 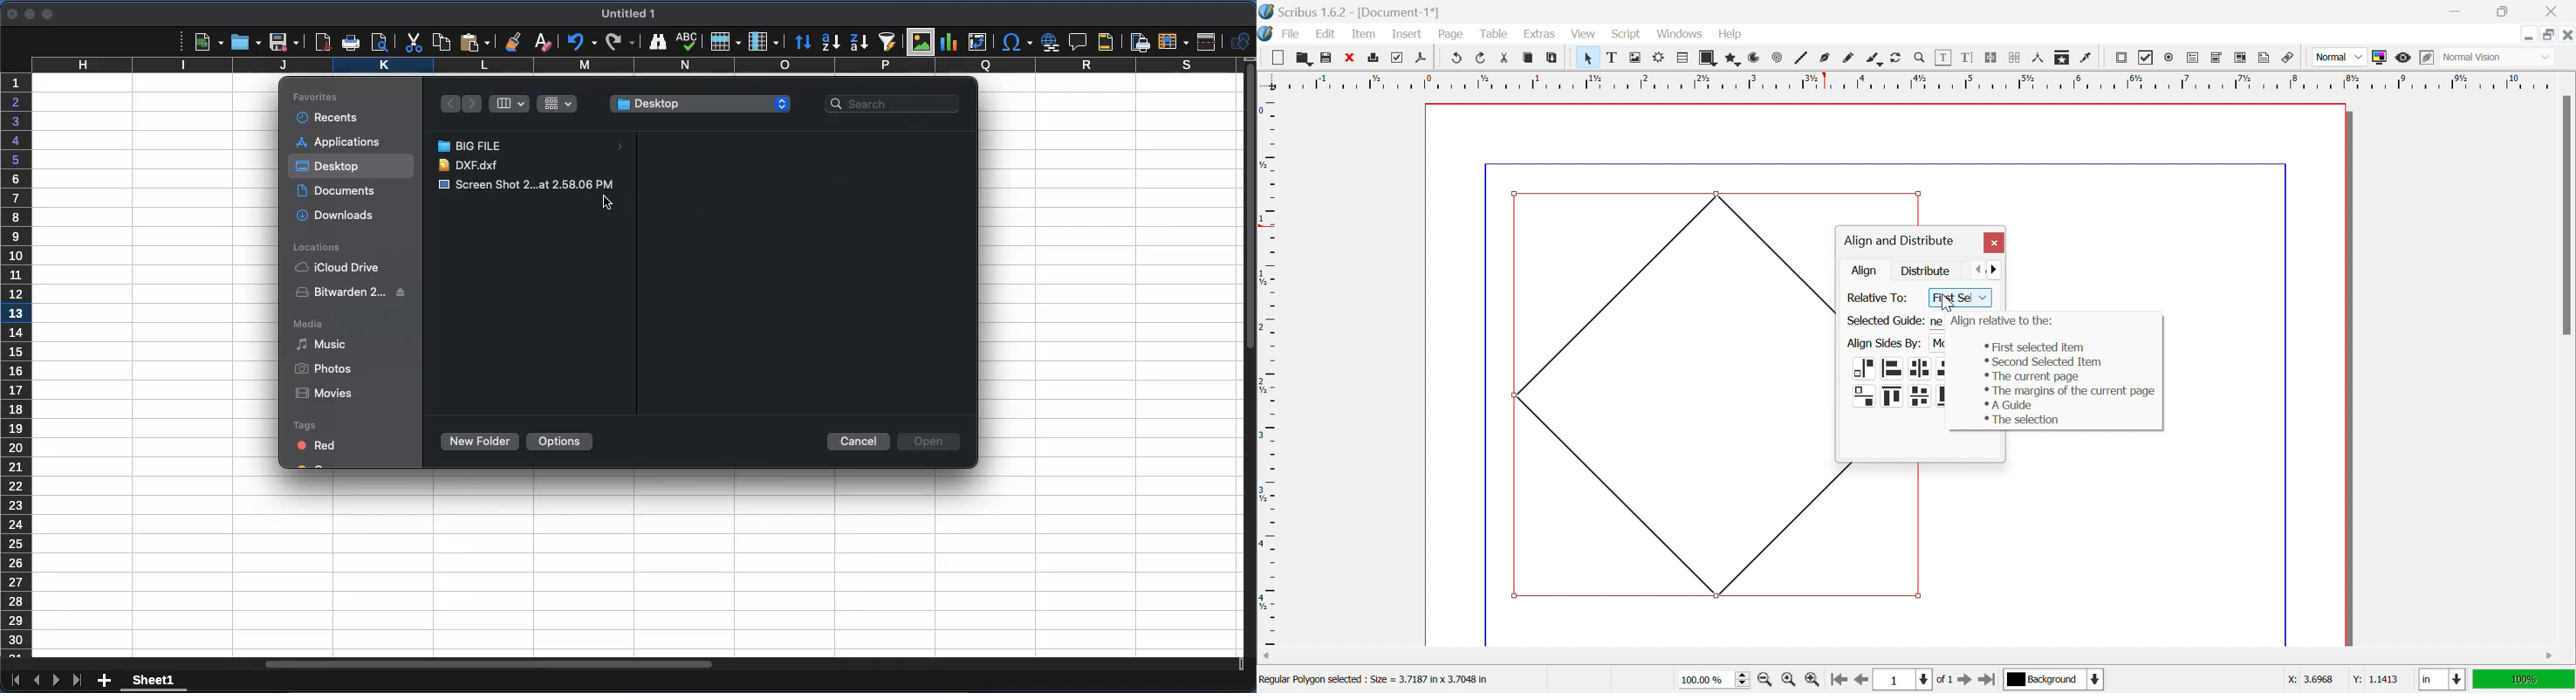 I want to click on Help, so click(x=1731, y=34).